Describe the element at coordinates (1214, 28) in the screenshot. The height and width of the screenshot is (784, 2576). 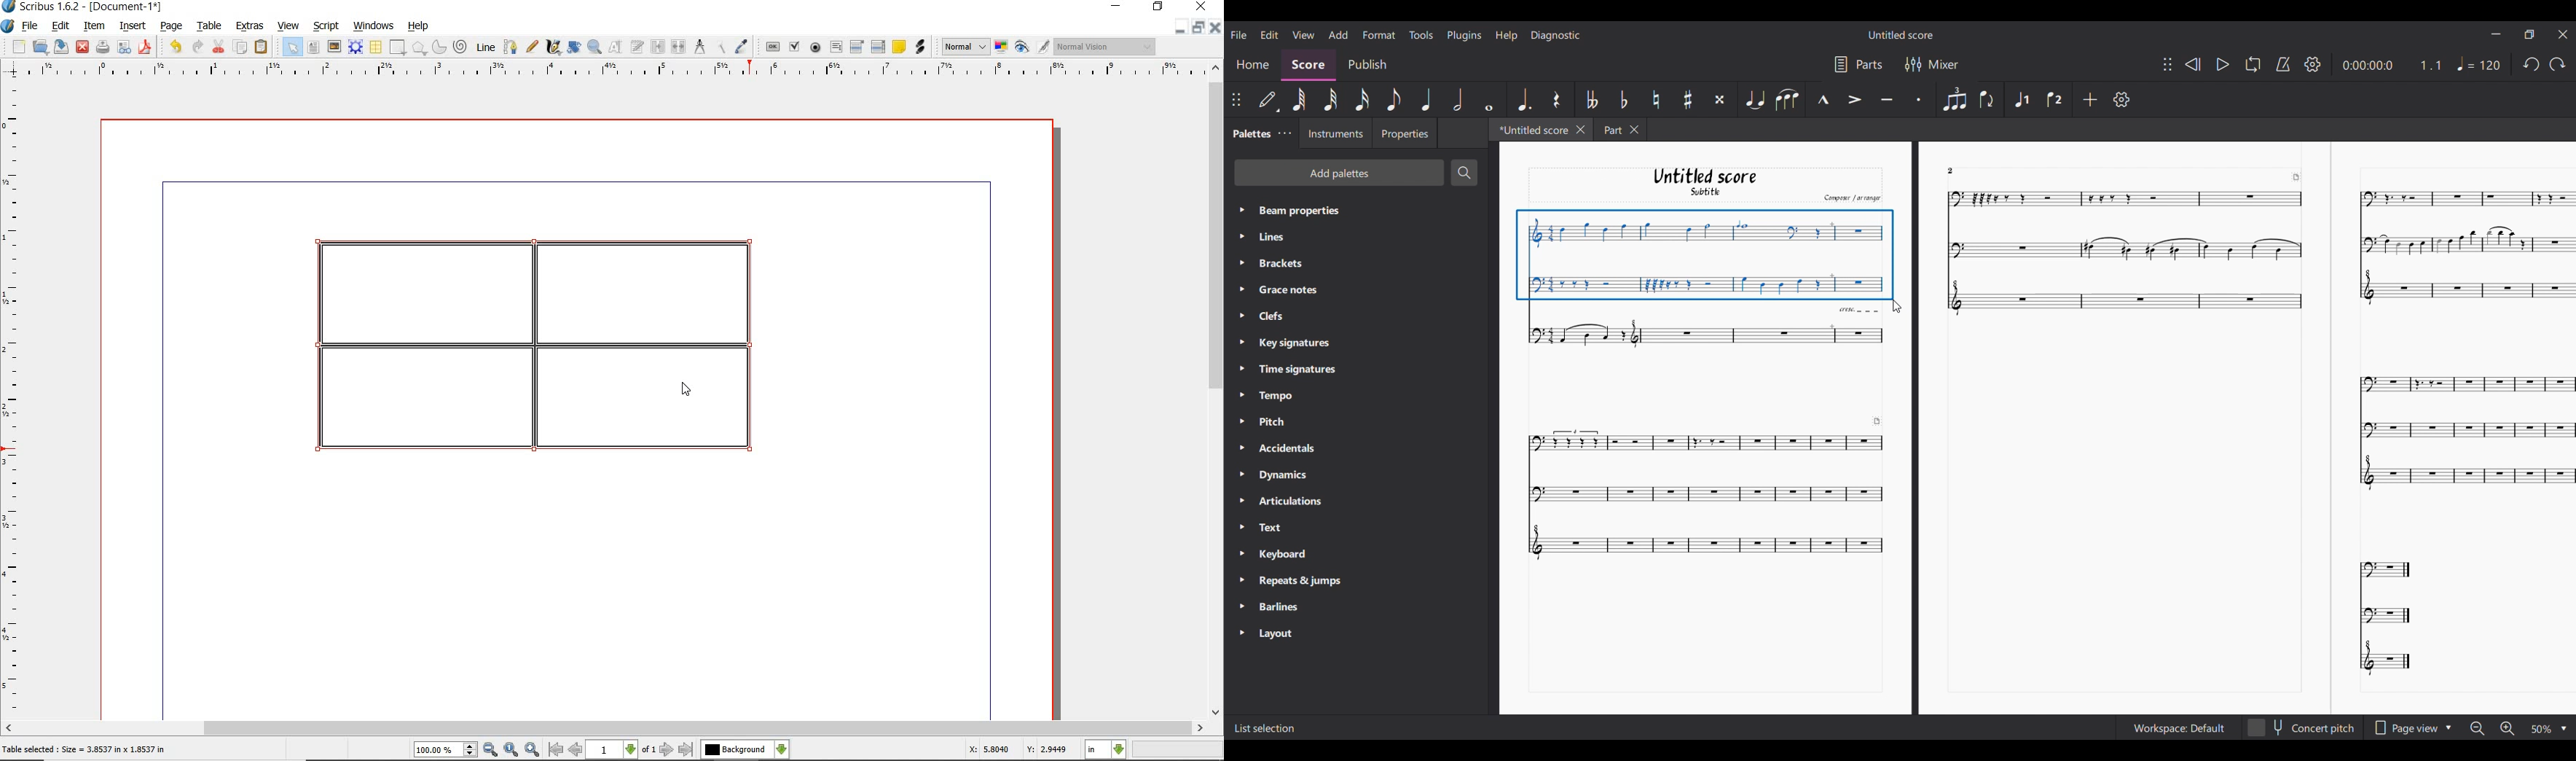
I see `close` at that location.